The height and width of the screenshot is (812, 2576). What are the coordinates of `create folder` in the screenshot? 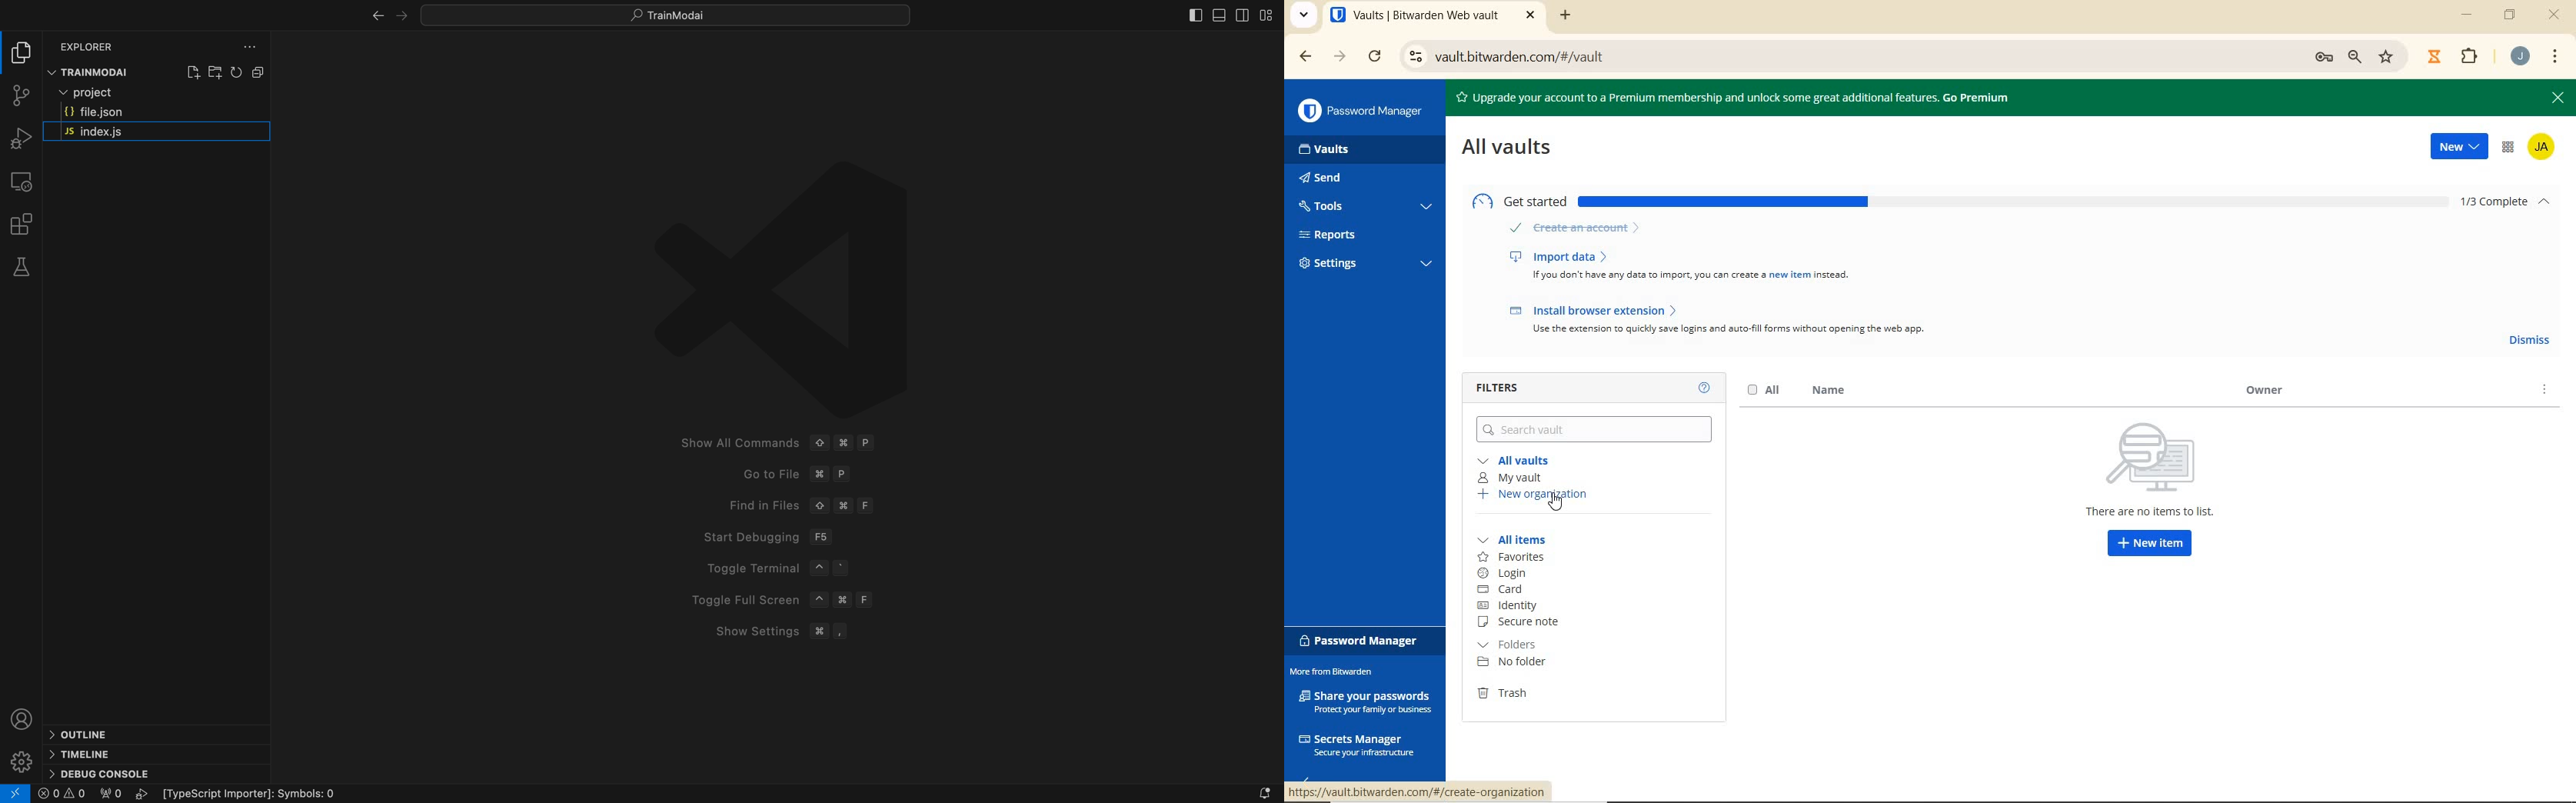 It's located at (215, 72).